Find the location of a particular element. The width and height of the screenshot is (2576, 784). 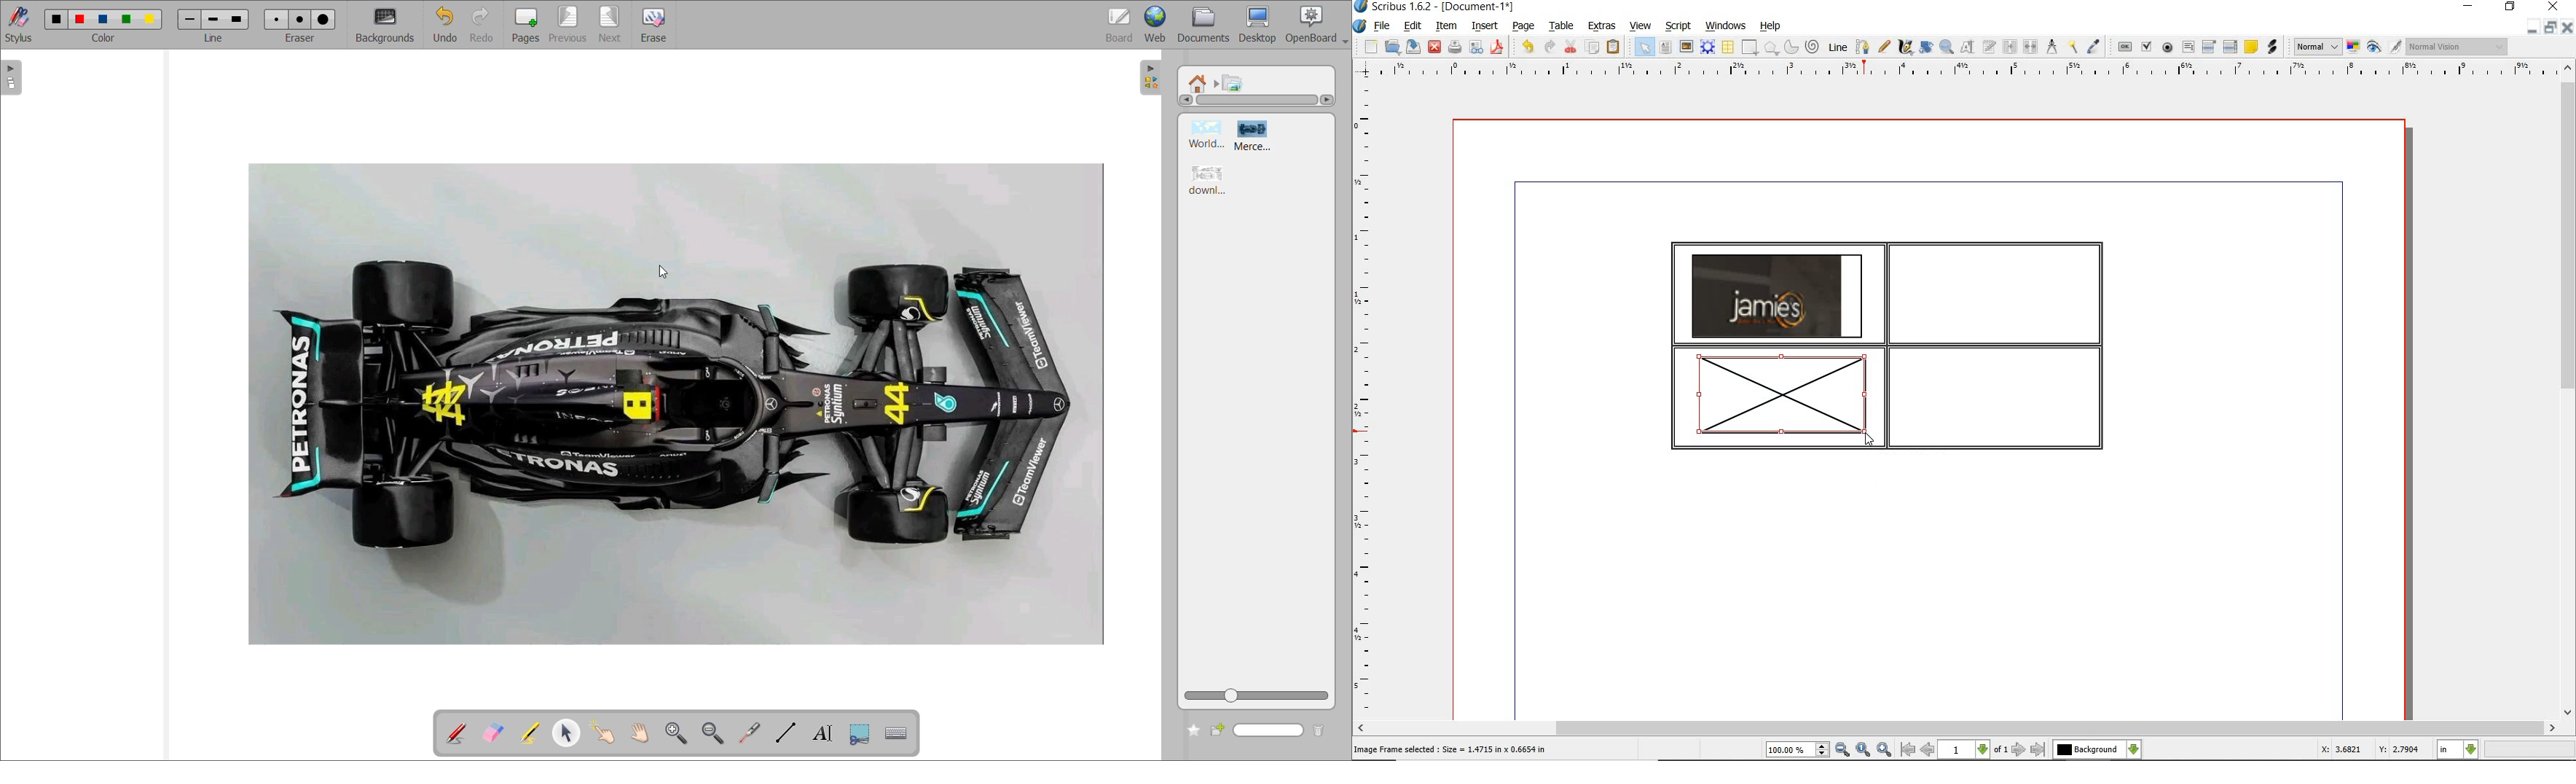

image preview quality is located at coordinates (2317, 45).